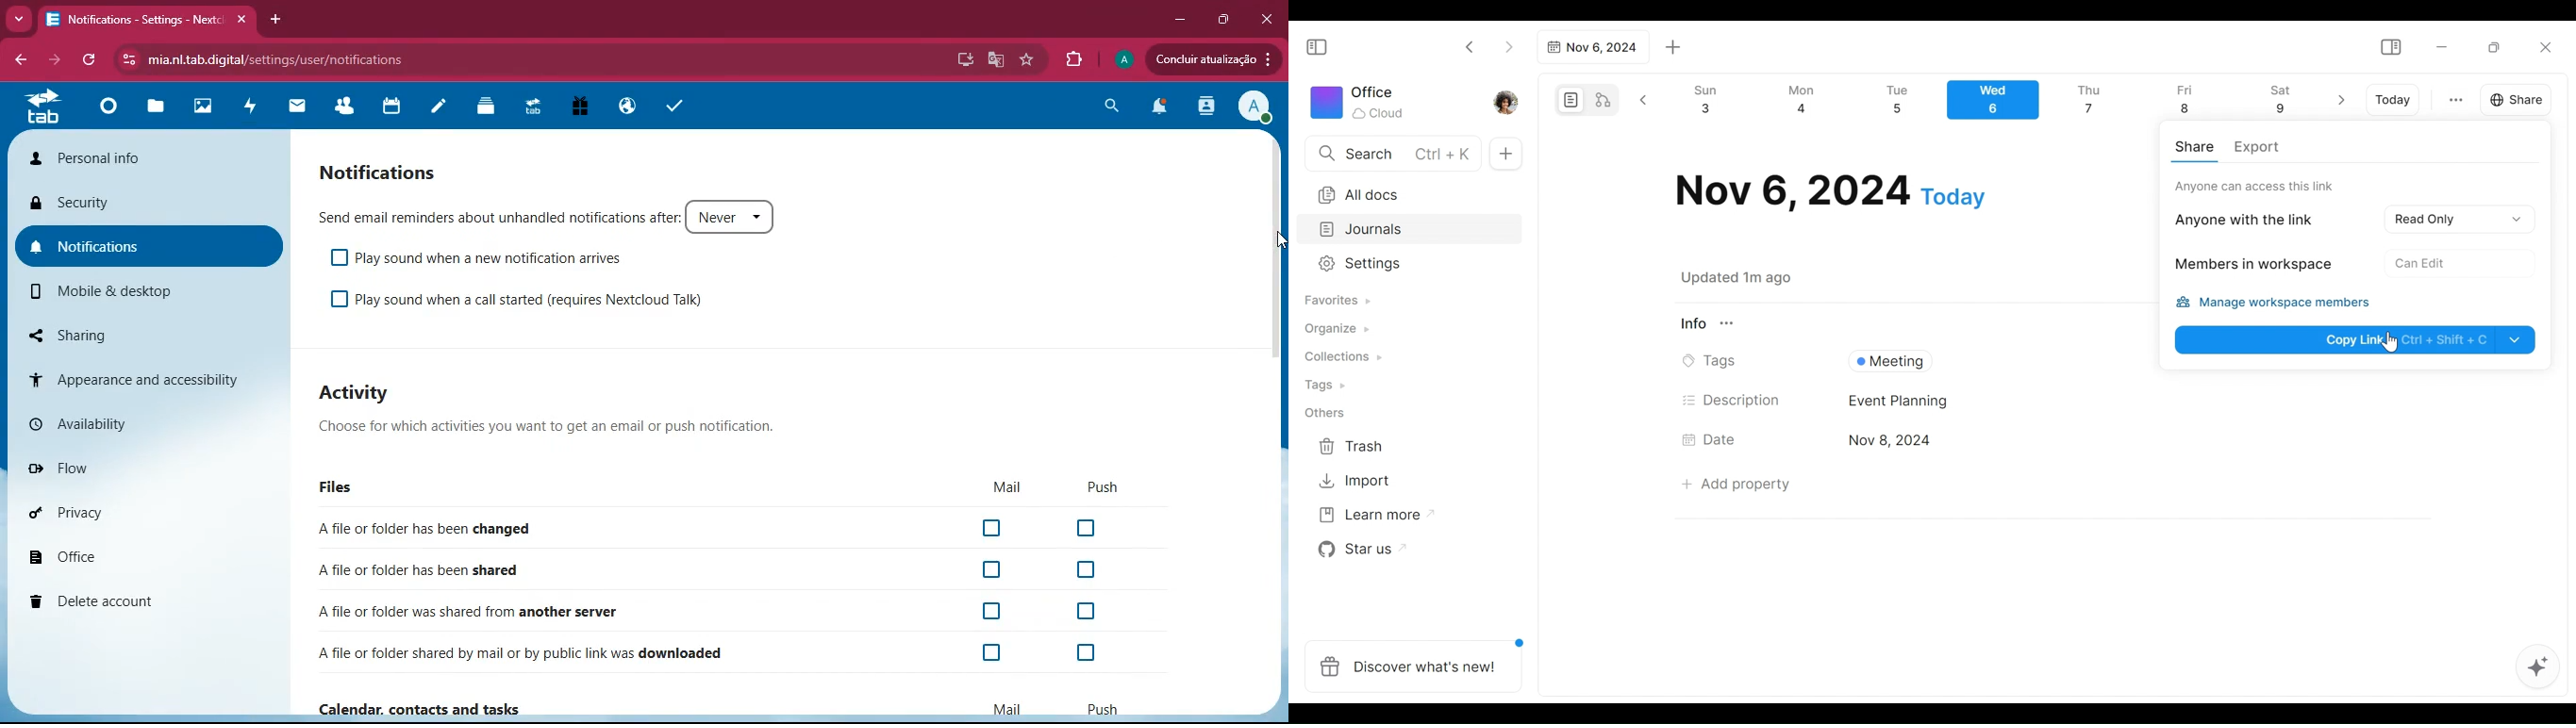  What do you see at coordinates (1030, 61) in the screenshot?
I see `favourite` at bounding box center [1030, 61].